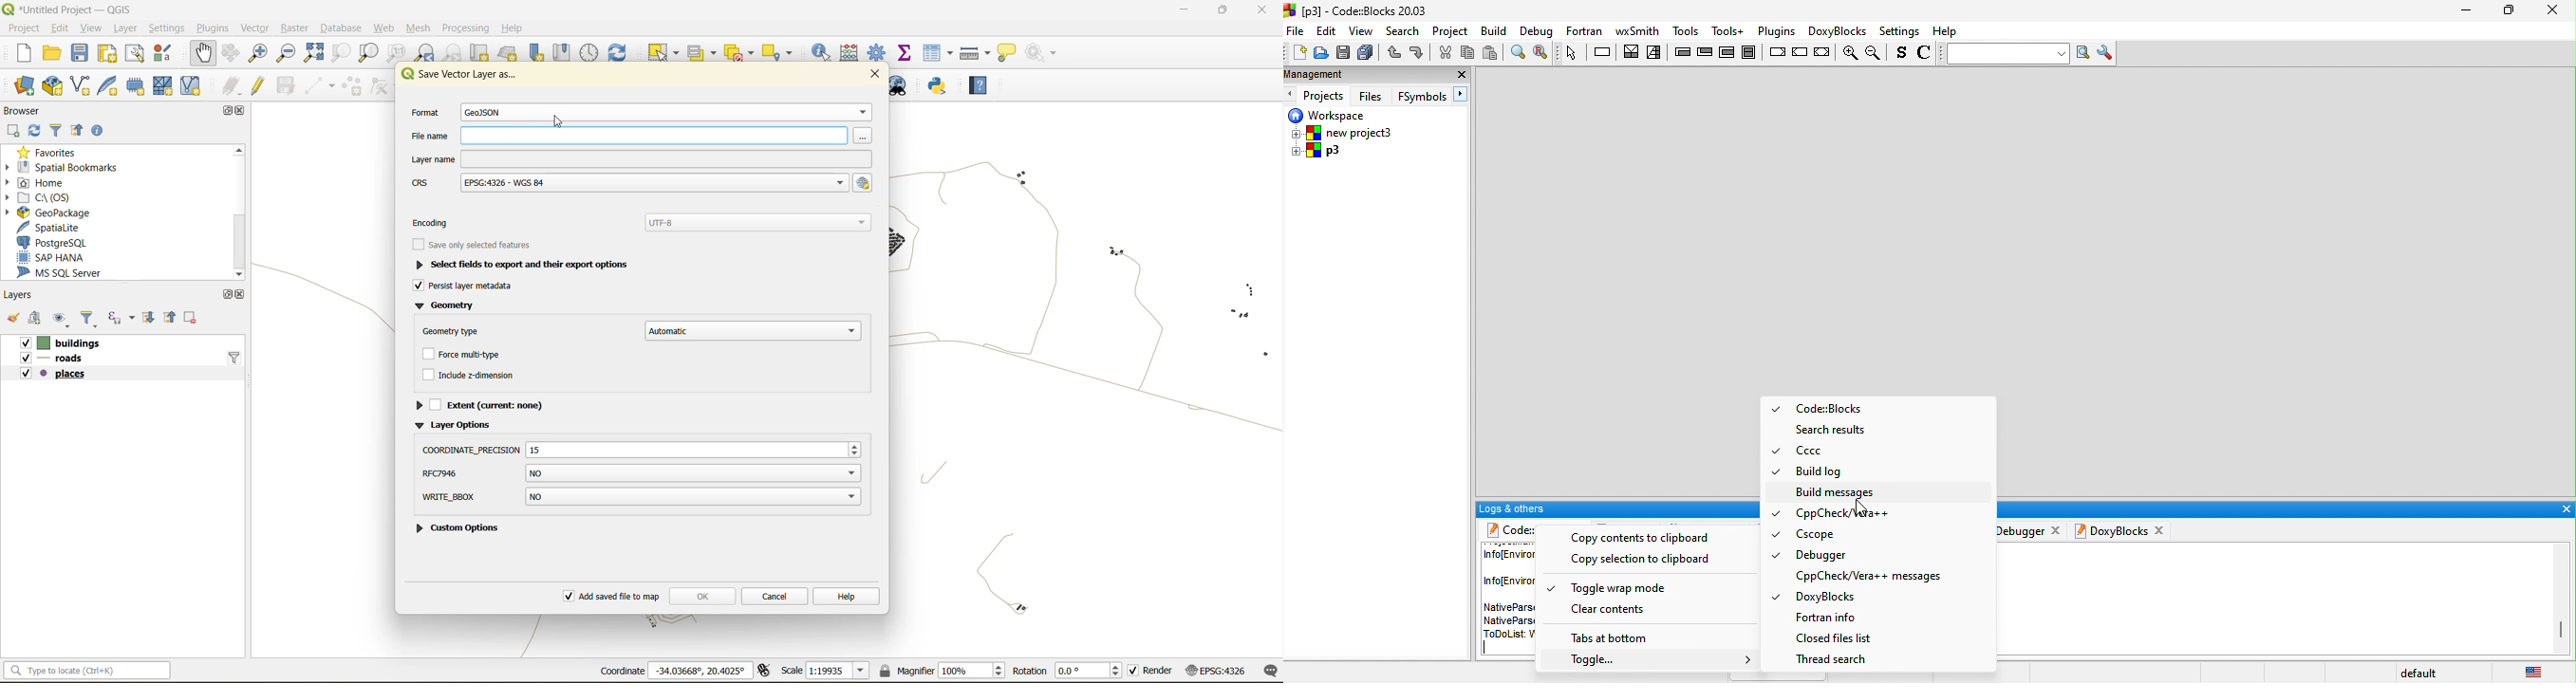  Describe the element at coordinates (92, 27) in the screenshot. I see `view` at that location.